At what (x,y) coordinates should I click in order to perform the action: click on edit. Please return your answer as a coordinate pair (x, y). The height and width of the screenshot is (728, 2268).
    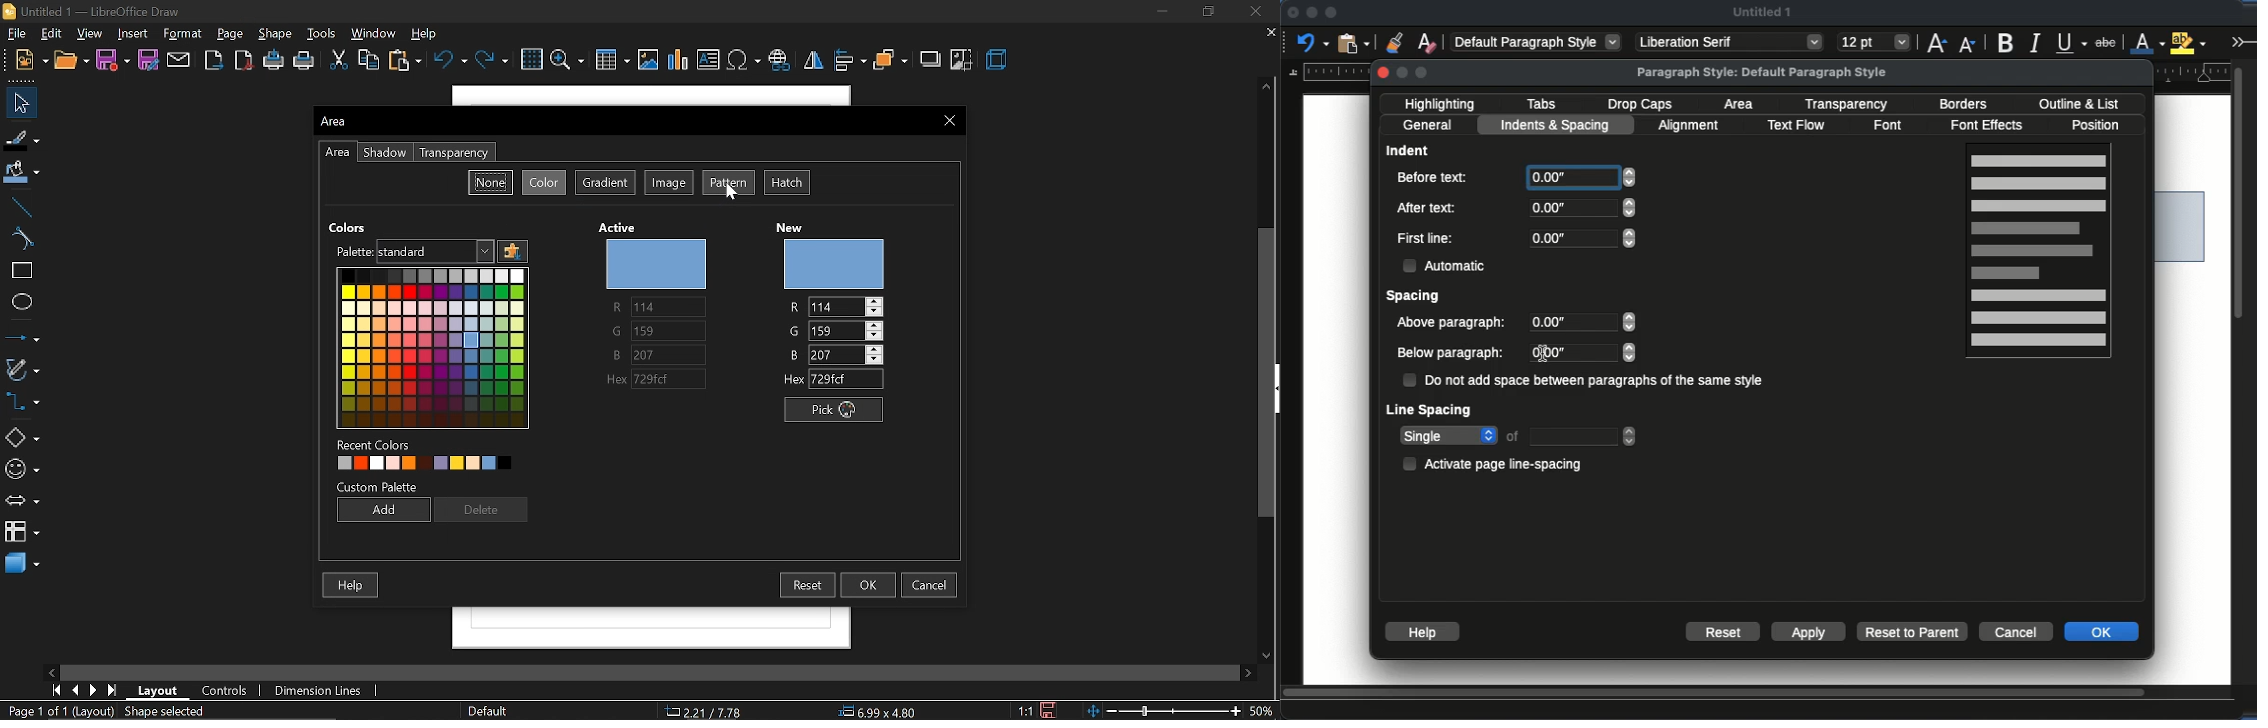
    Looking at the image, I should click on (50, 32).